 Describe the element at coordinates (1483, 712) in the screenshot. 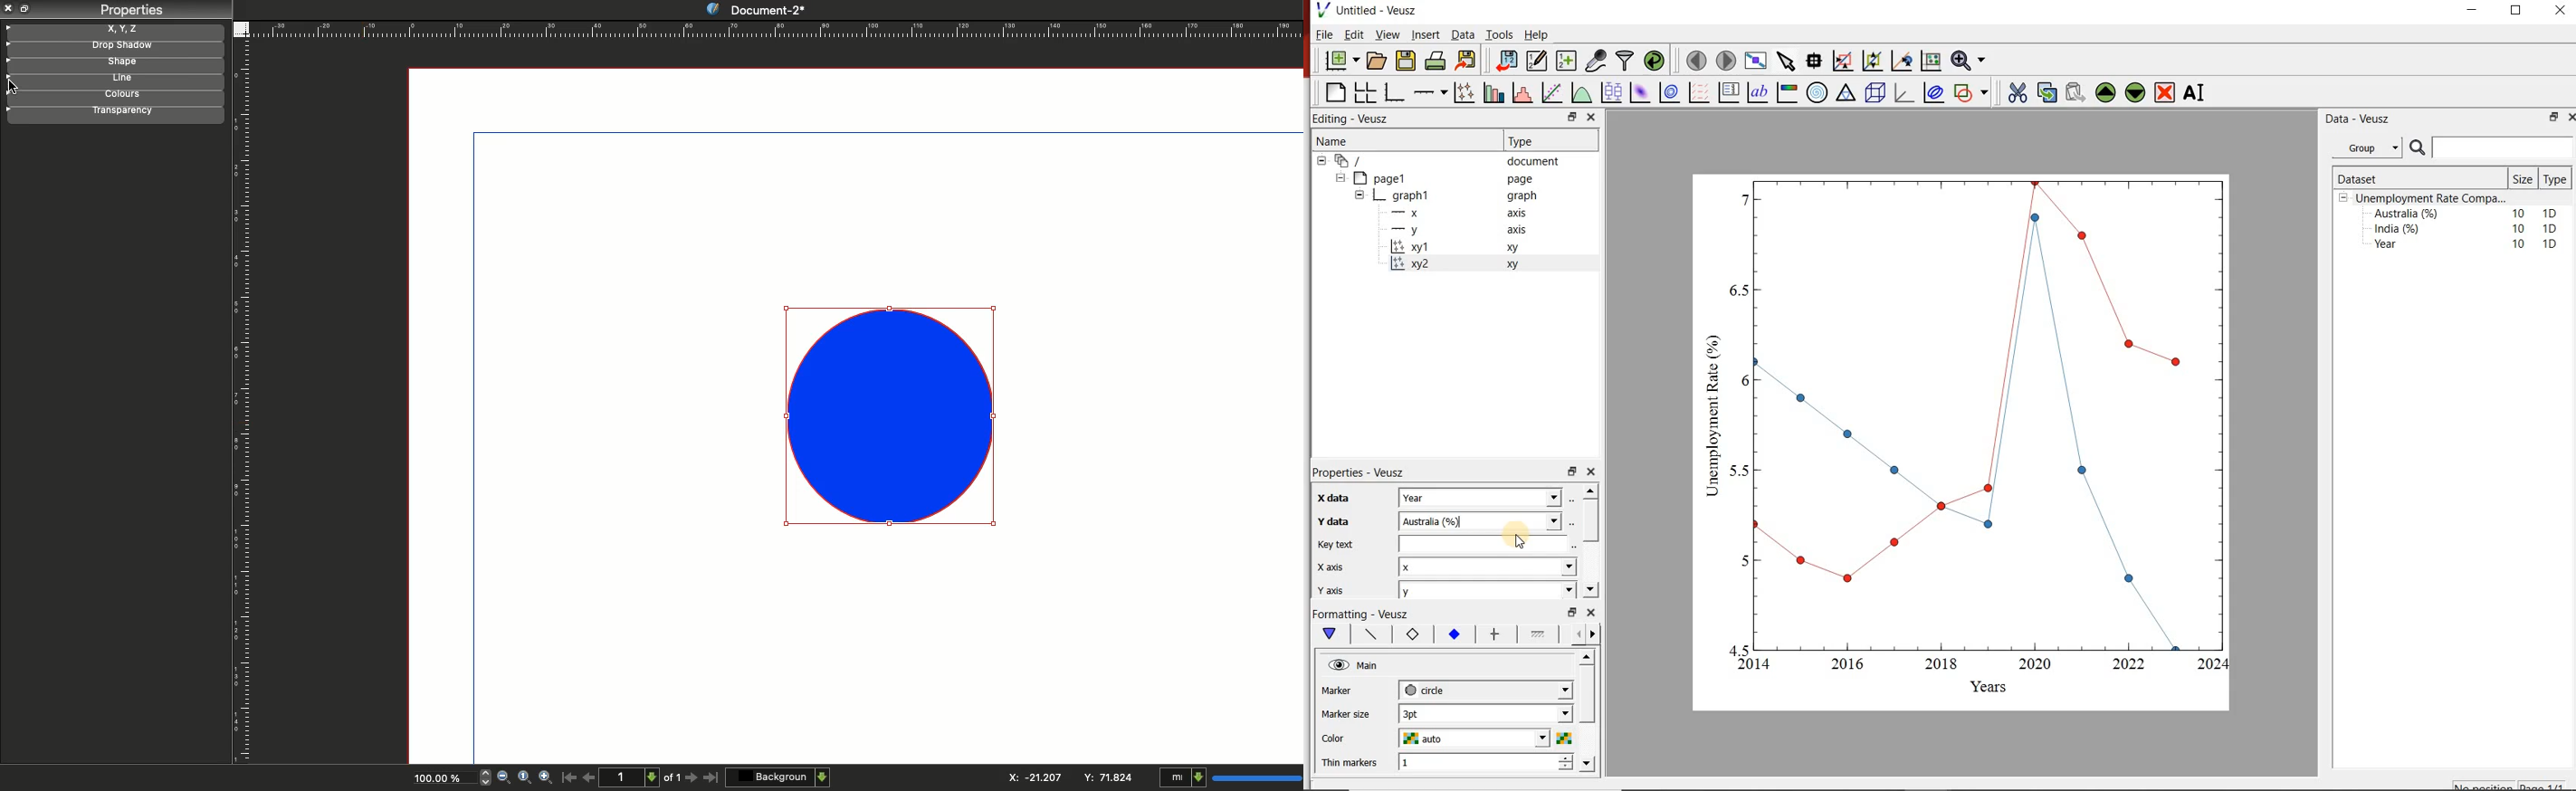

I see `1 pt` at that location.